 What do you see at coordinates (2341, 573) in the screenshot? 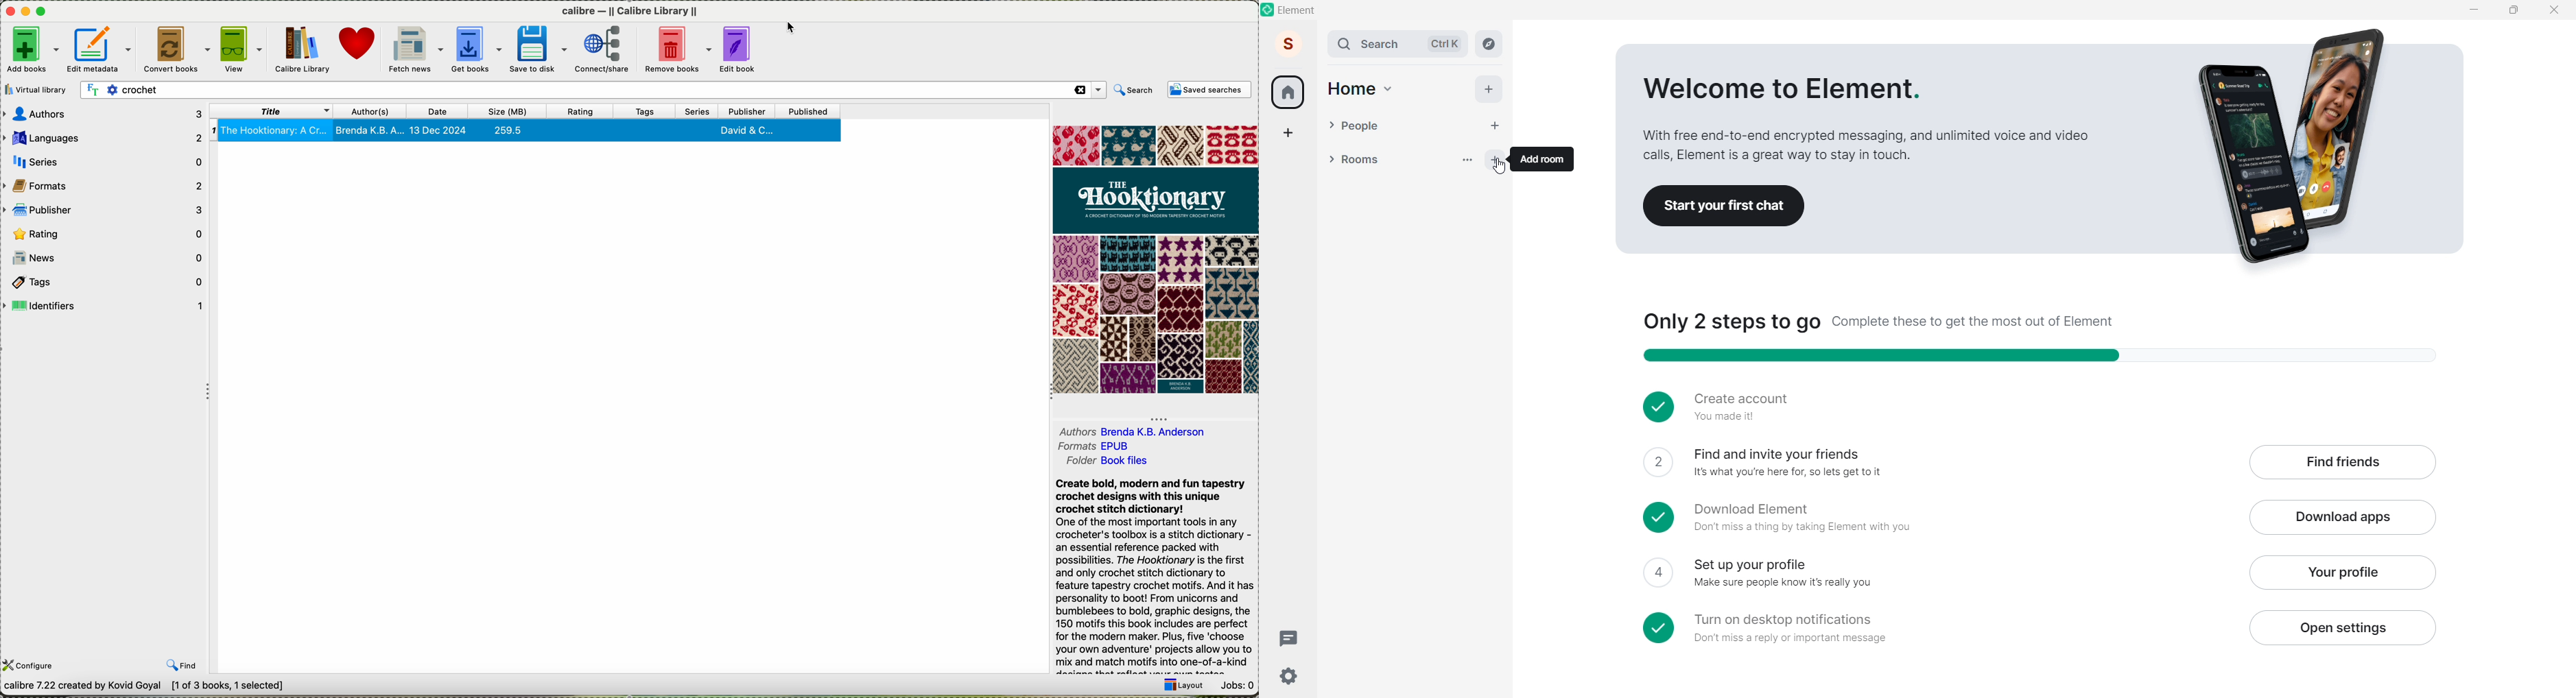
I see `Your Profile` at bounding box center [2341, 573].